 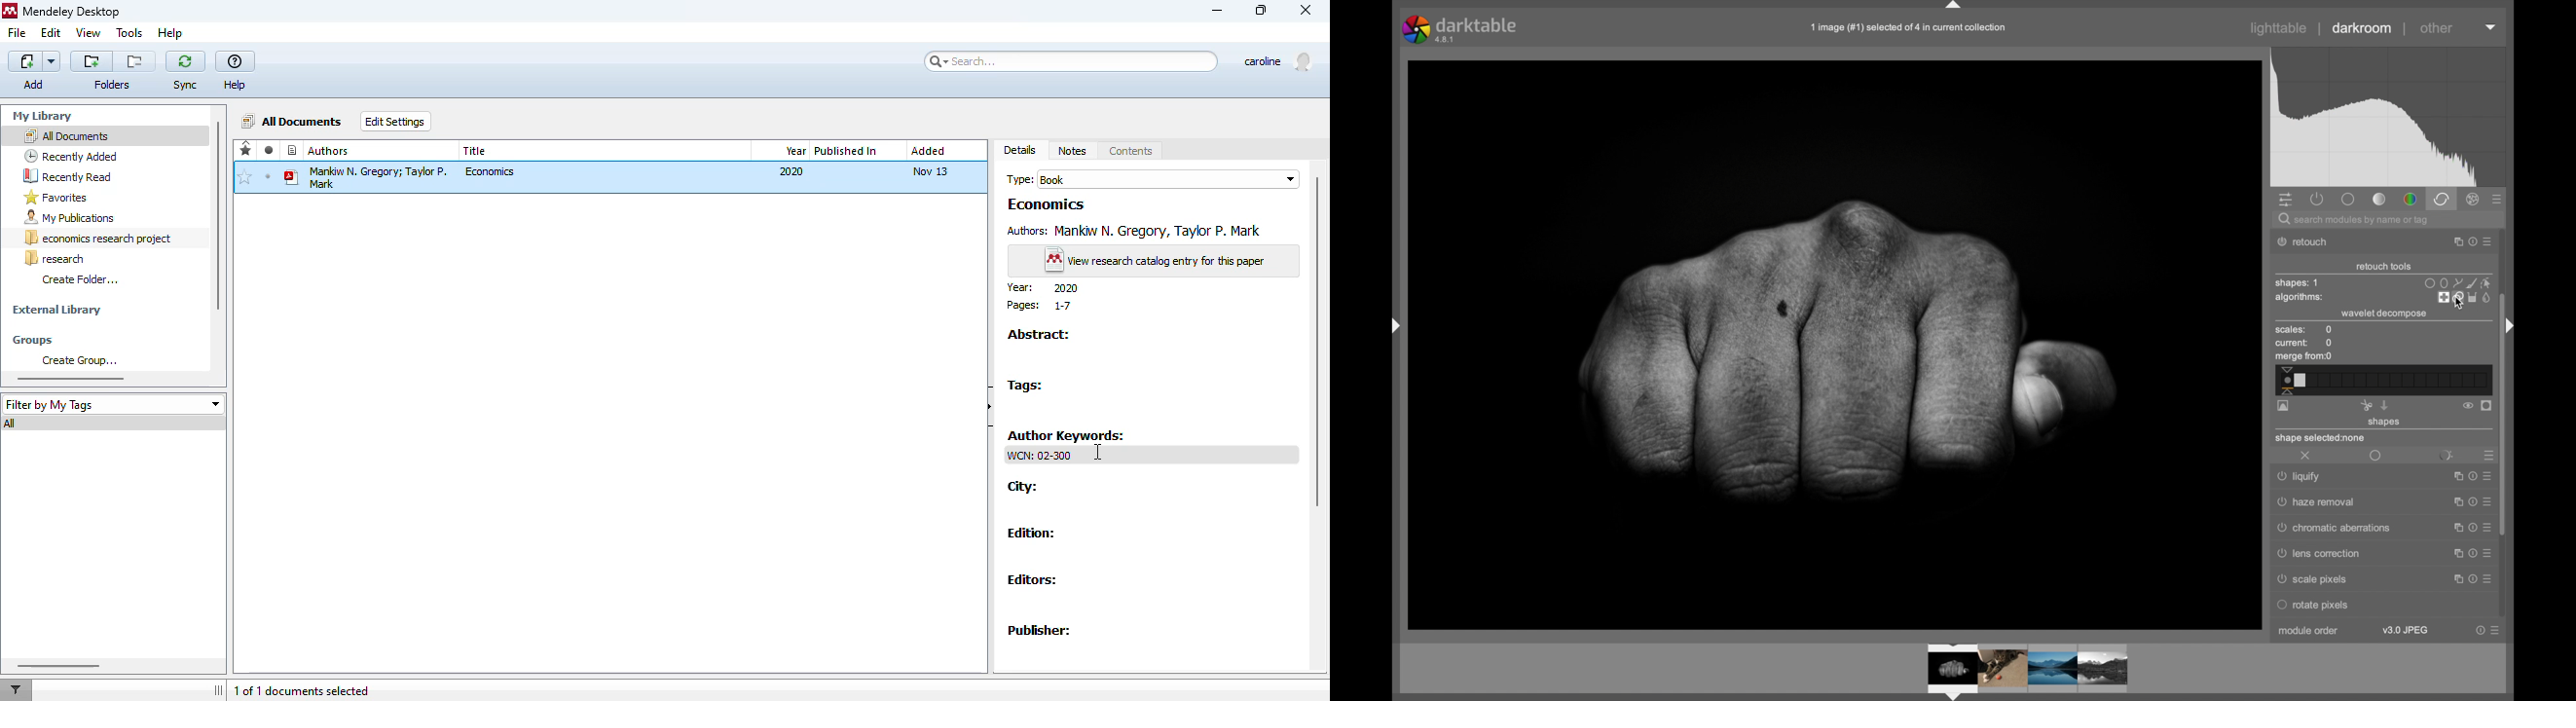 What do you see at coordinates (170, 34) in the screenshot?
I see `help` at bounding box center [170, 34].